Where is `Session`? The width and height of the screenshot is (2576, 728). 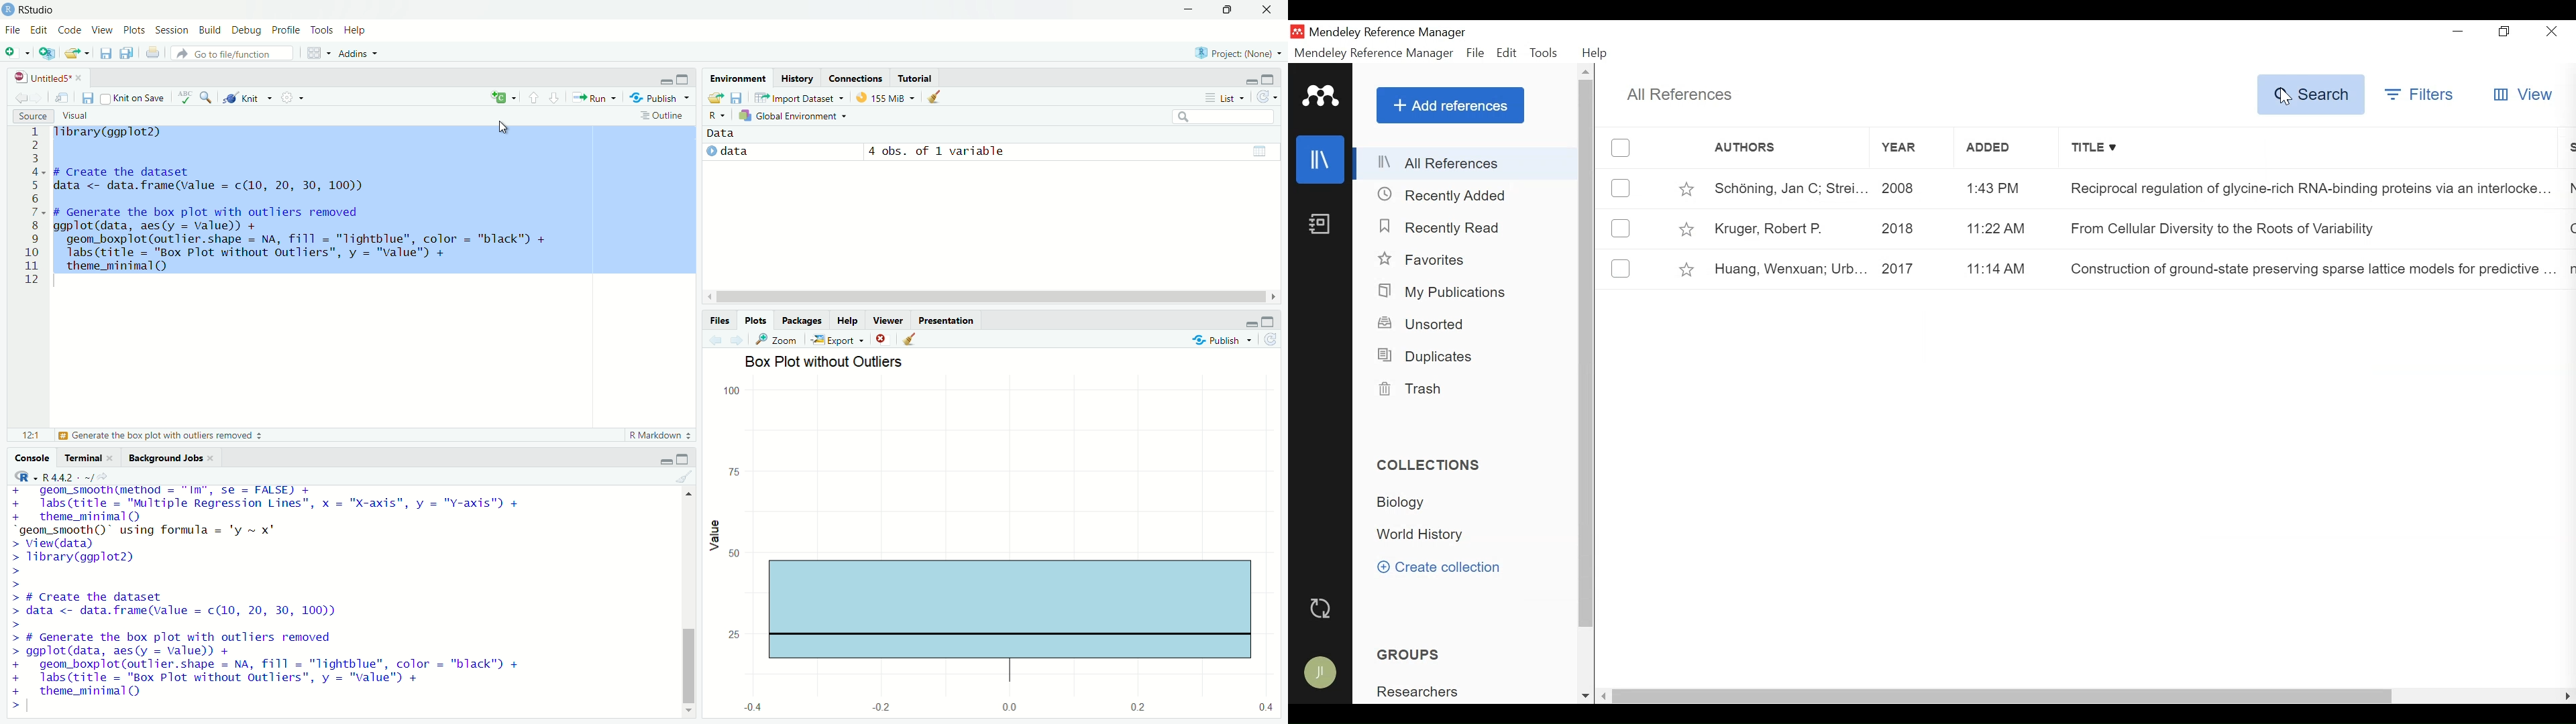 Session is located at coordinates (173, 31).